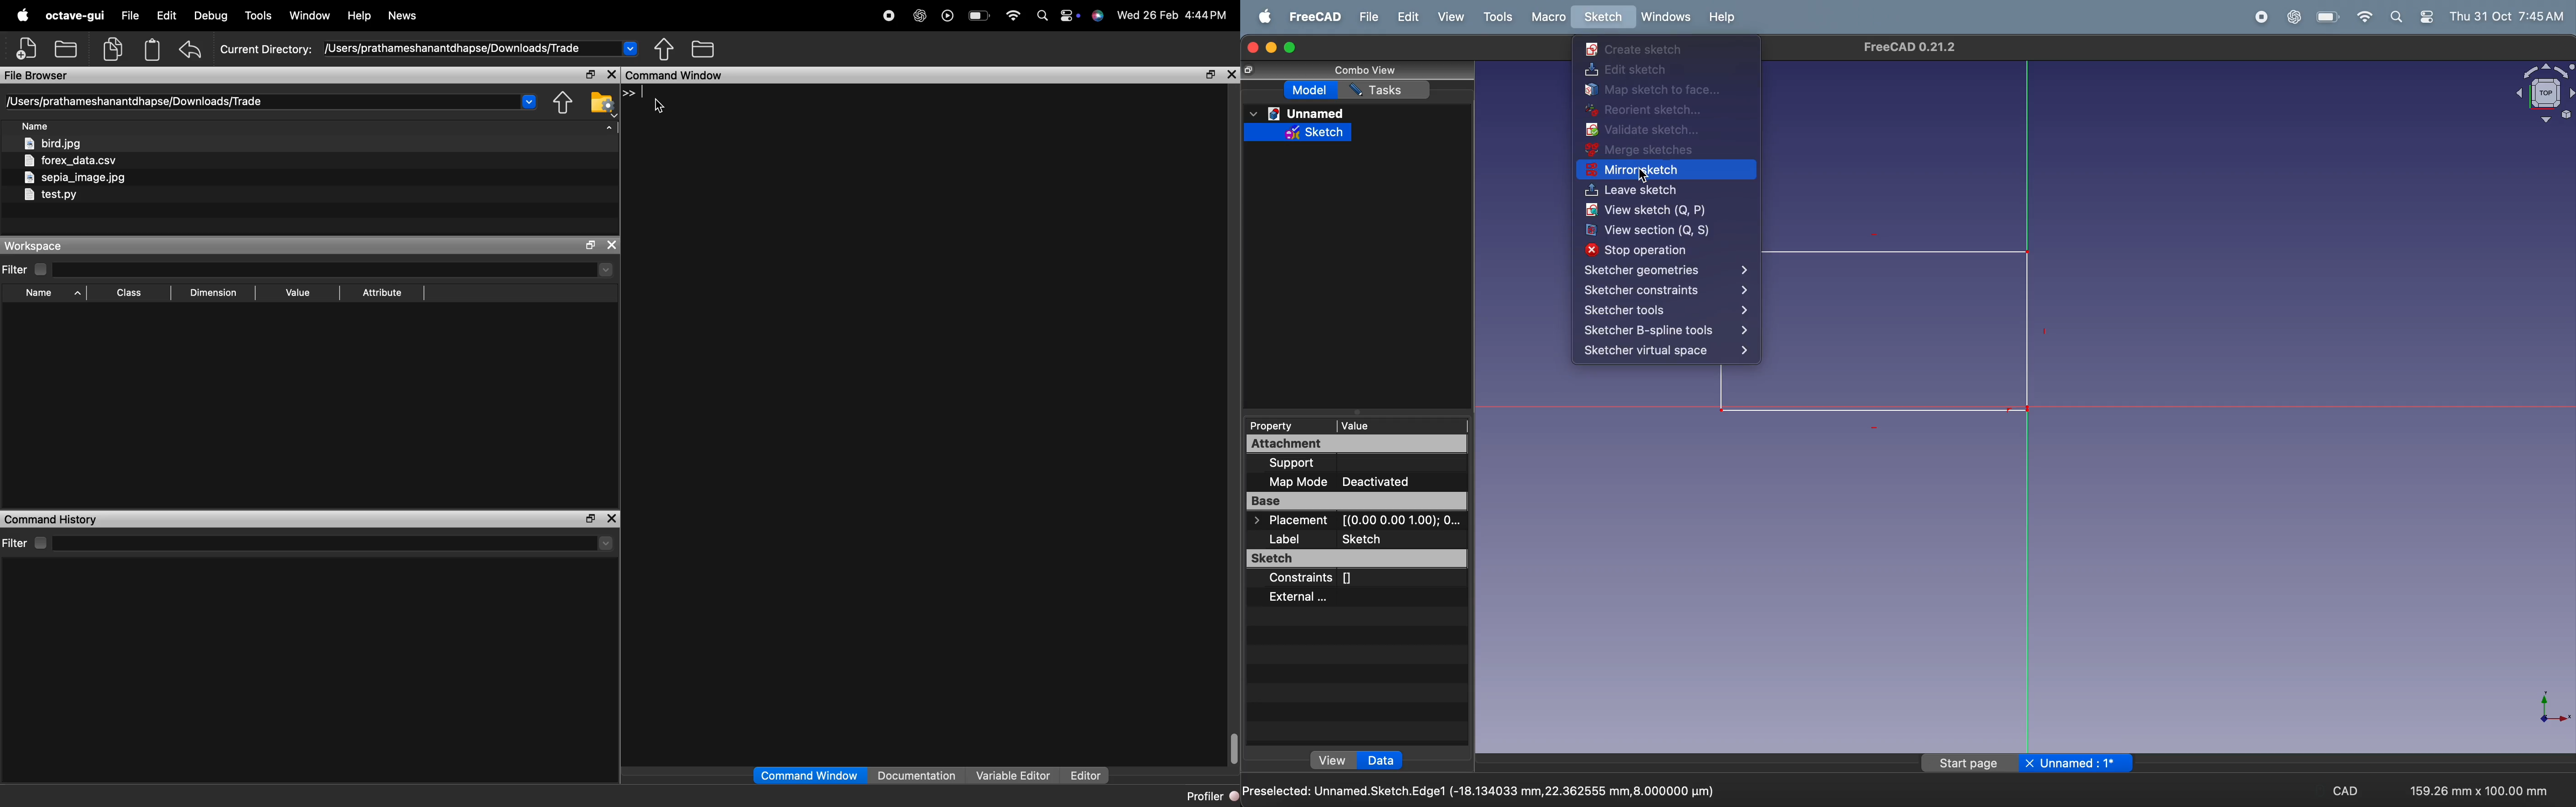 The height and width of the screenshot is (812, 2576). I want to click on File, so click(131, 15).